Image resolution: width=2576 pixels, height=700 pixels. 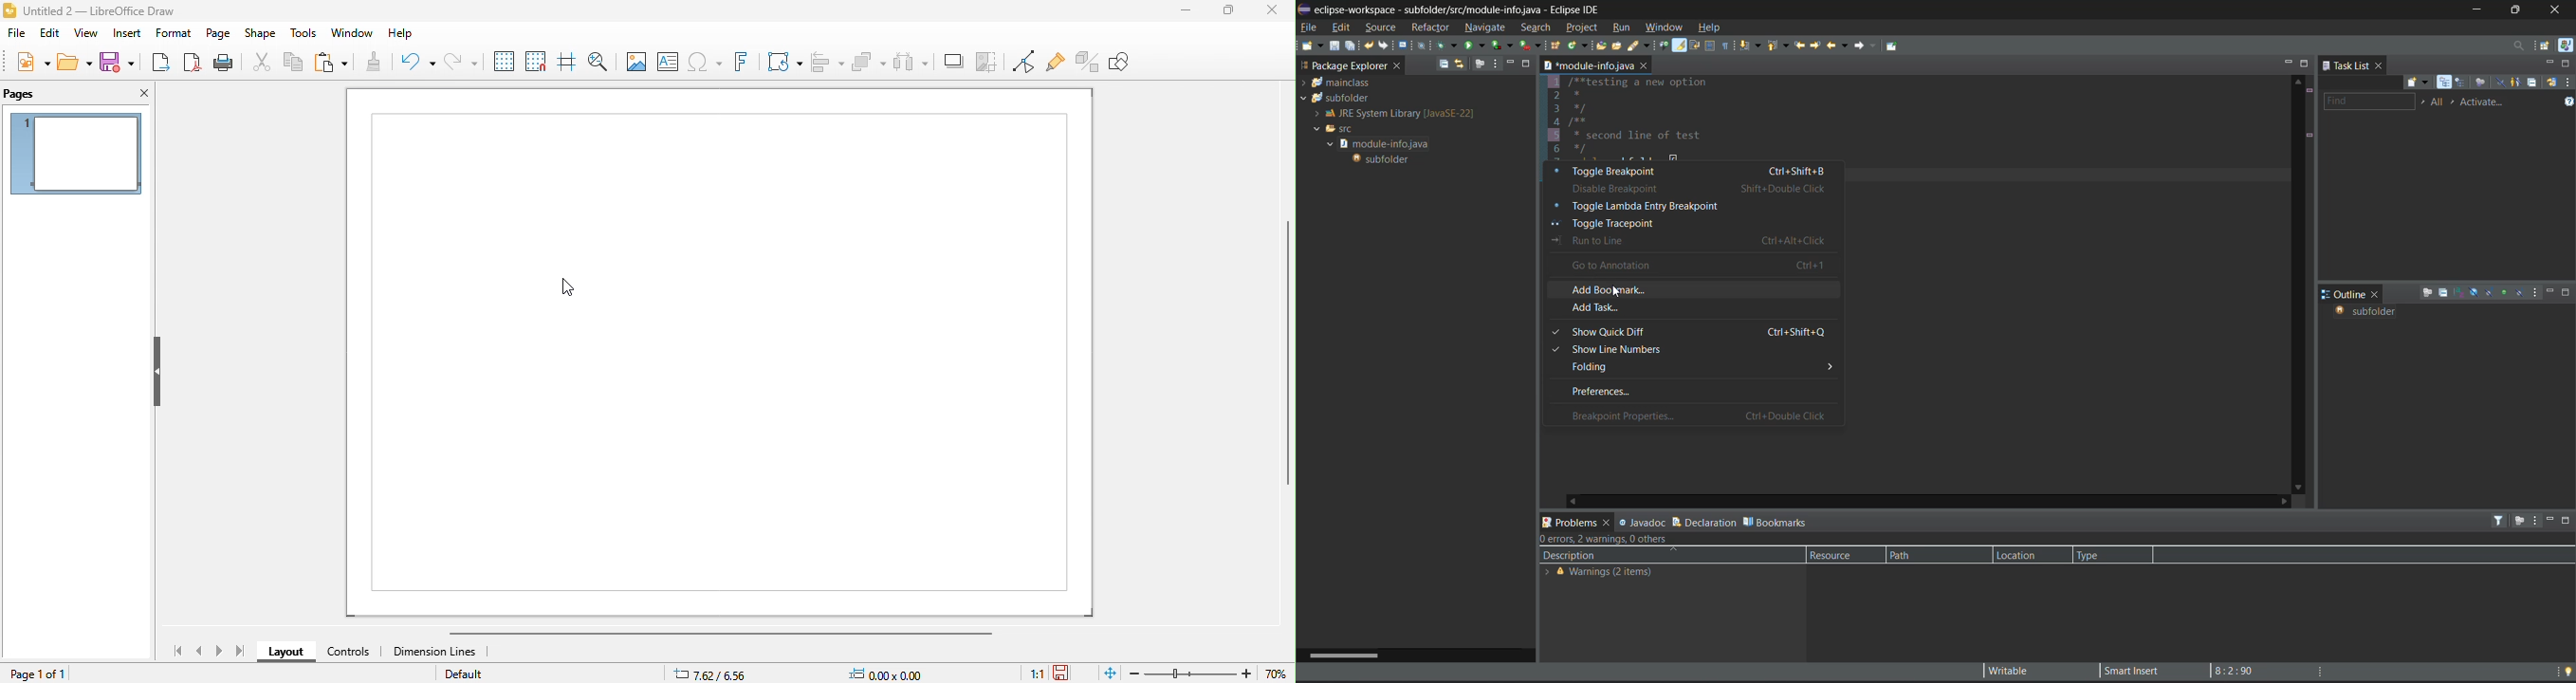 What do you see at coordinates (2447, 83) in the screenshot?
I see `categorized` at bounding box center [2447, 83].